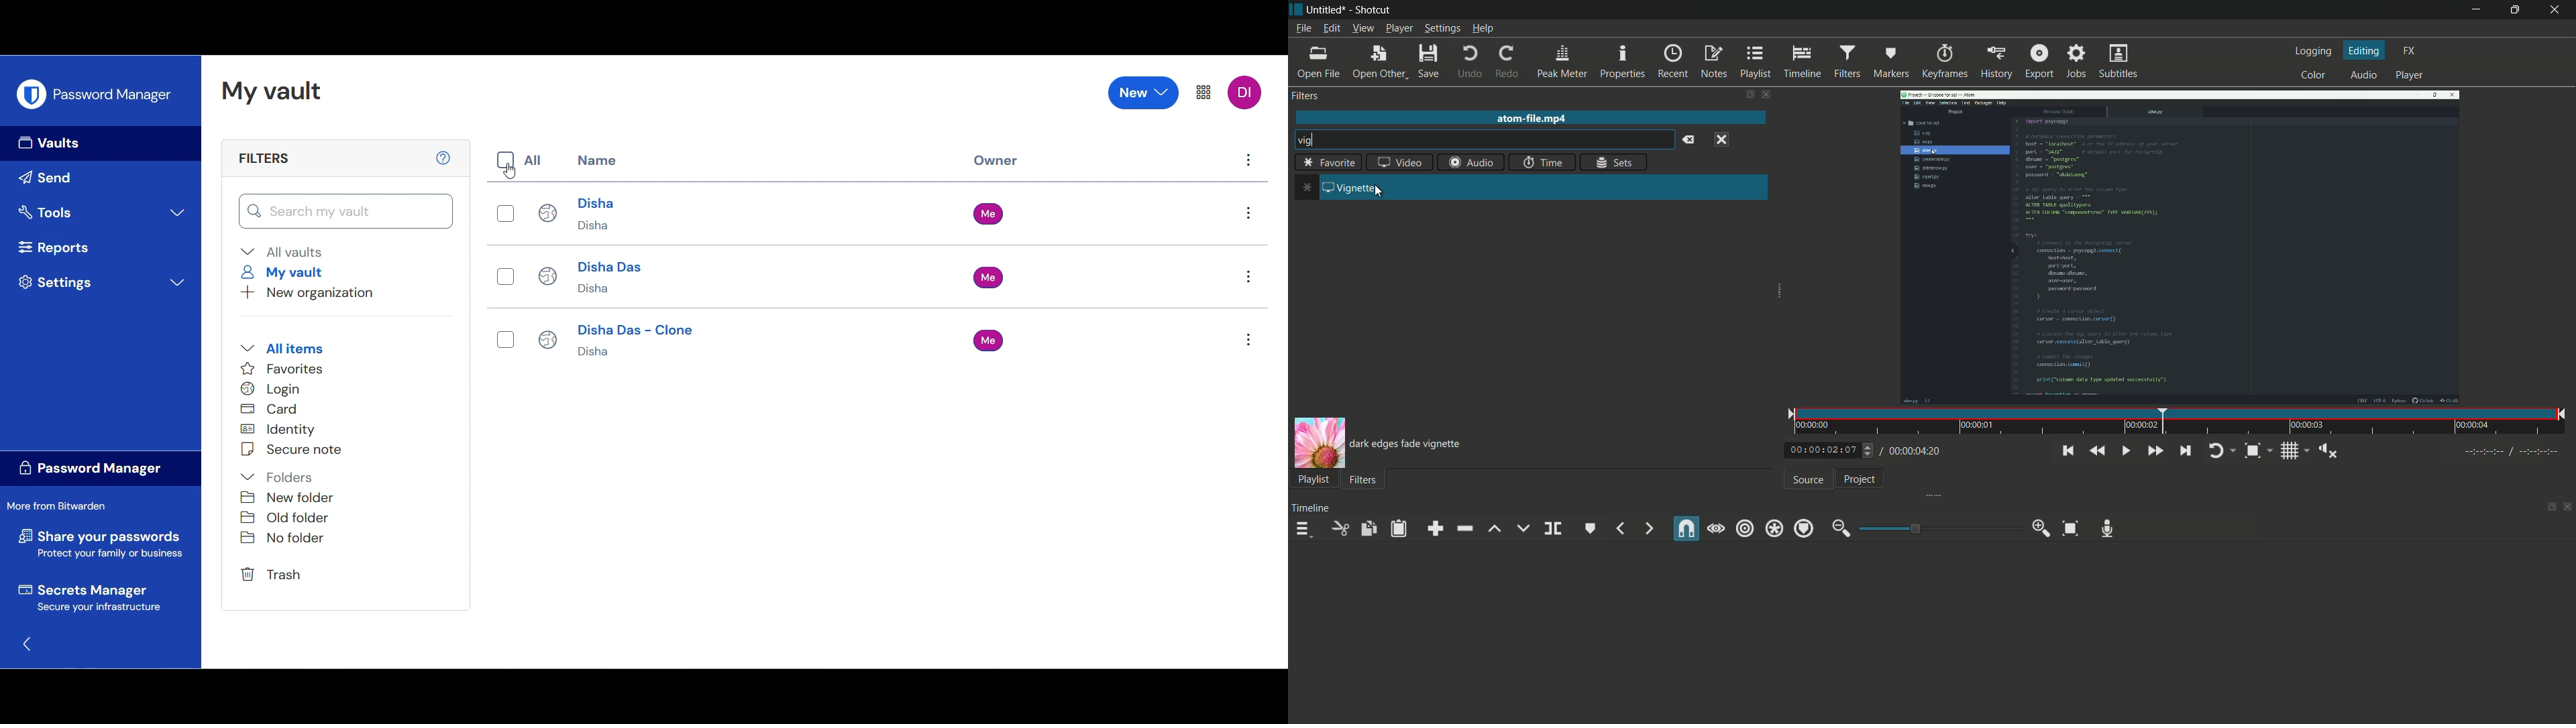 Image resolution: width=2576 pixels, height=728 pixels. What do you see at coordinates (1689, 139) in the screenshot?
I see `clear search` at bounding box center [1689, 139].